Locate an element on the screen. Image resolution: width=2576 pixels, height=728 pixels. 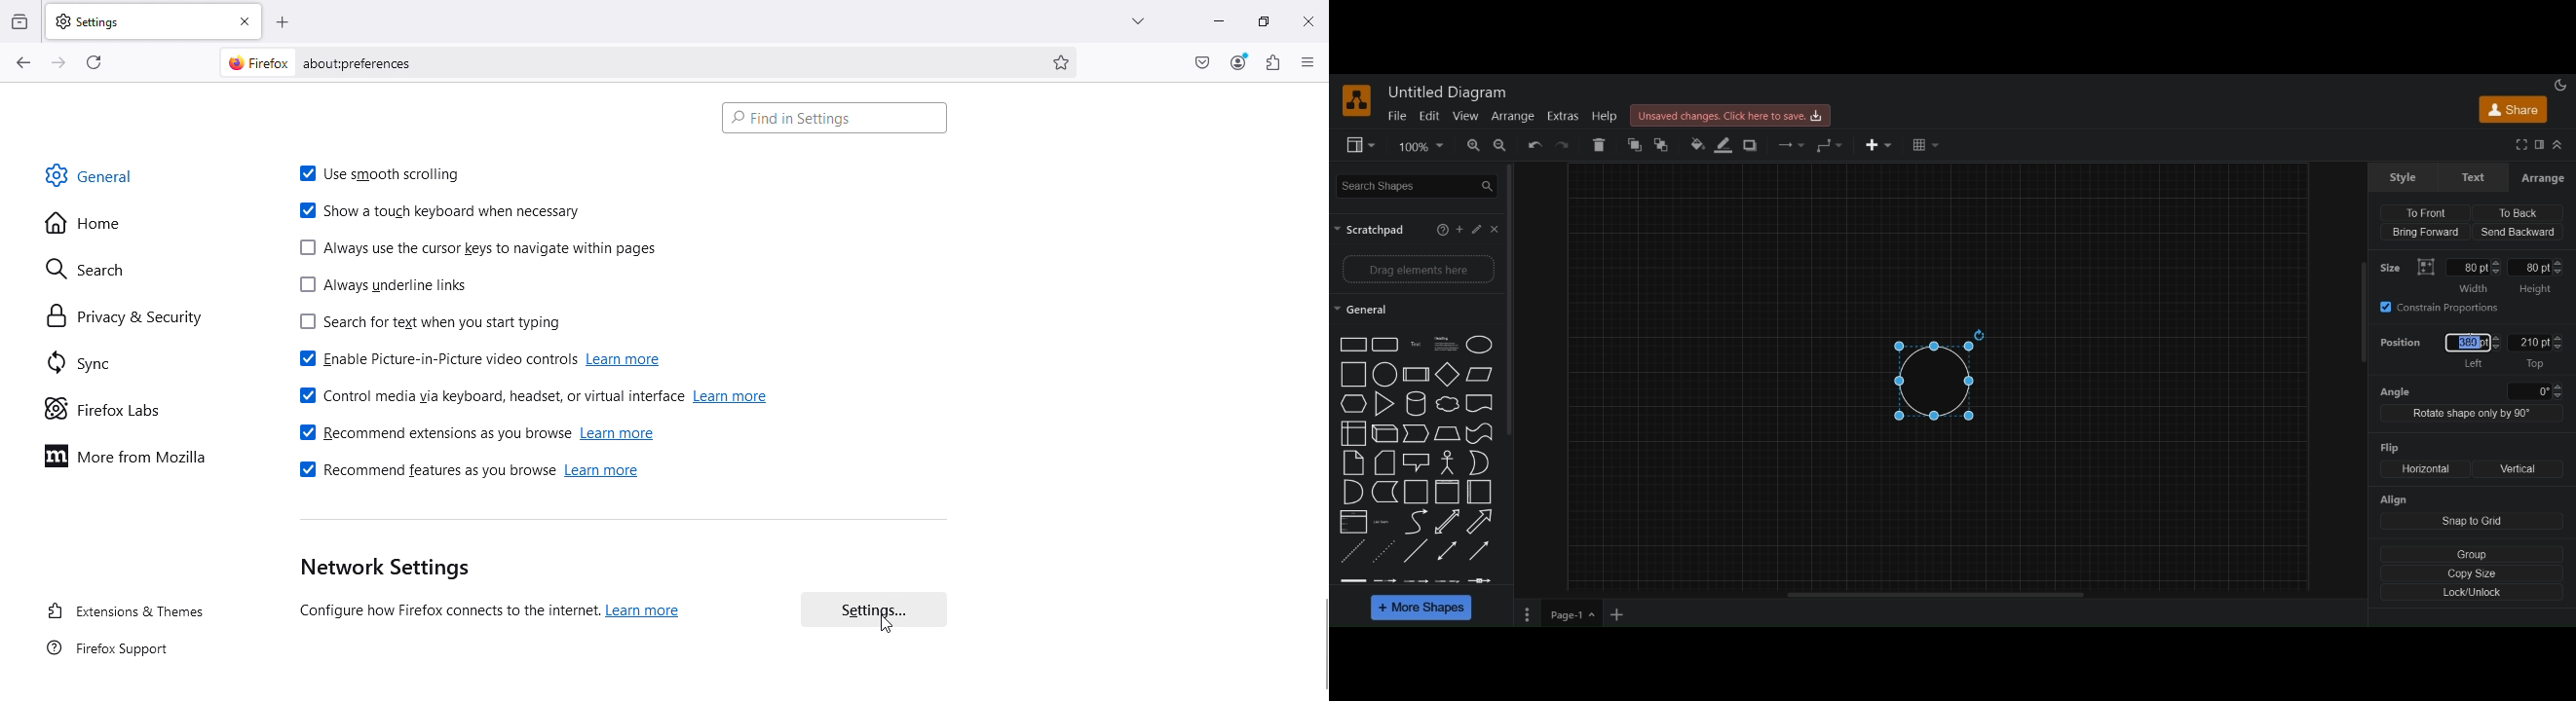
Extensions and themes is located at coordinates (126, 613).